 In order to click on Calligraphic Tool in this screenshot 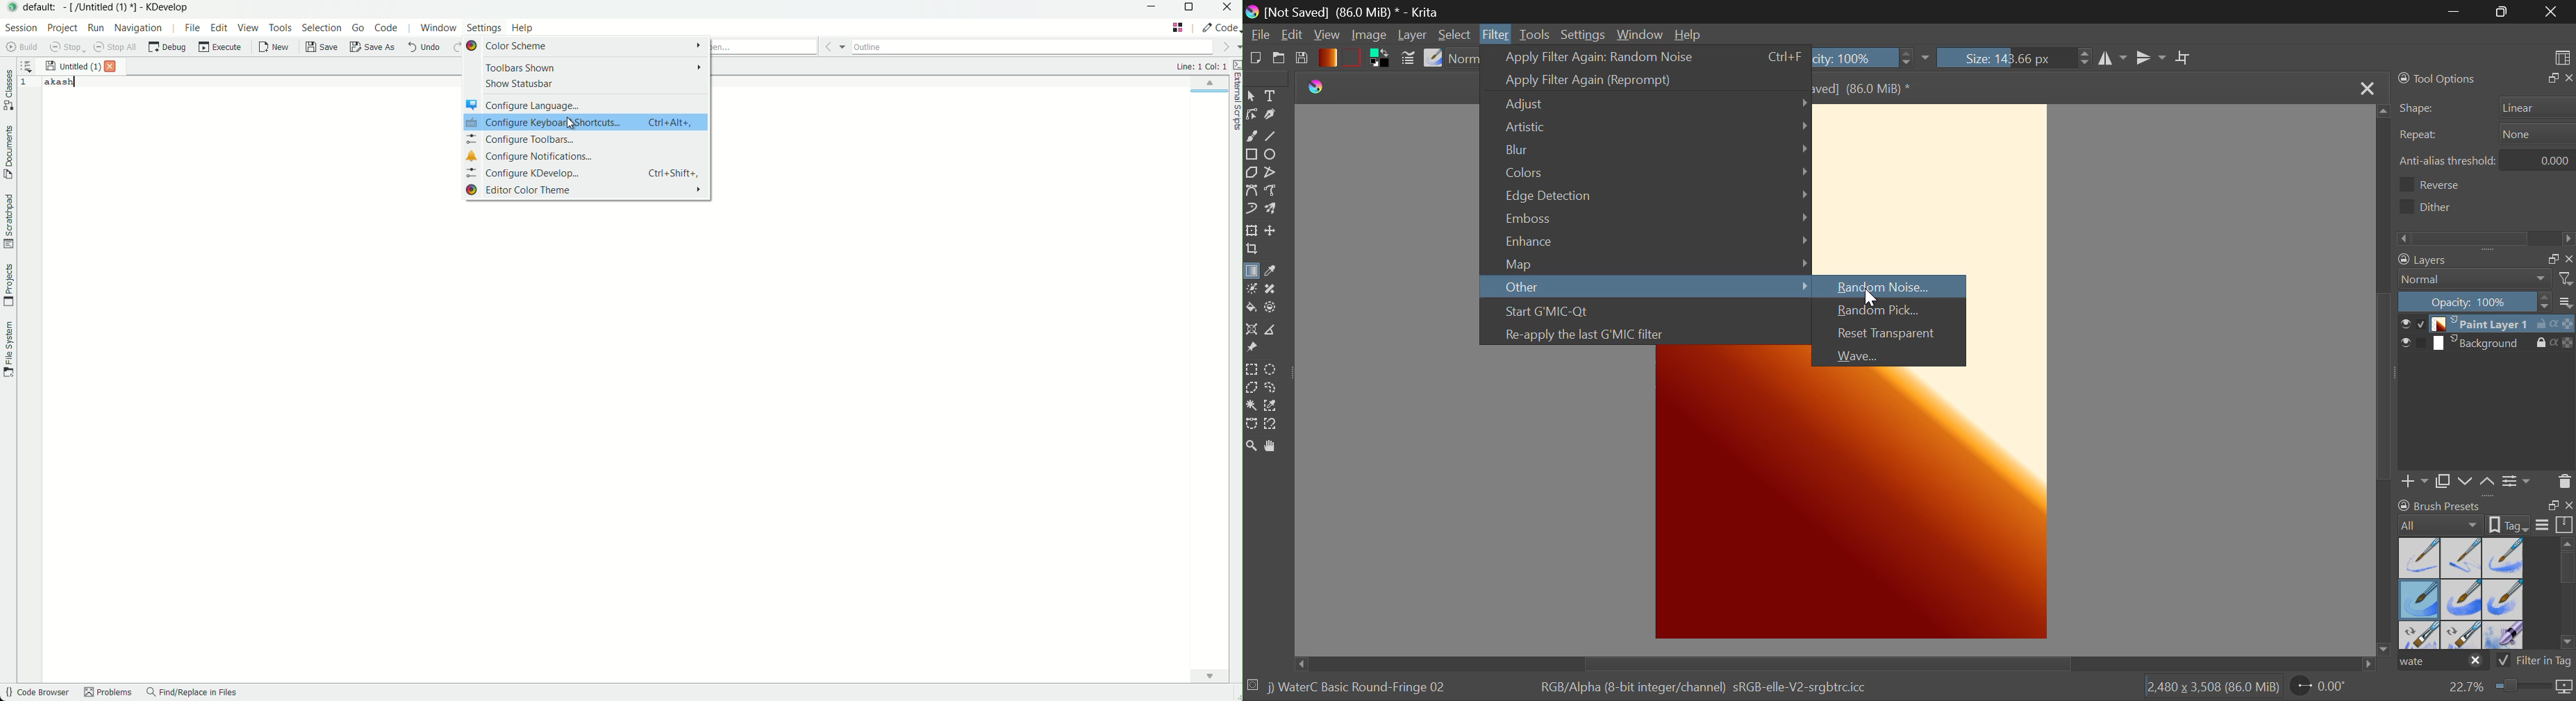, I will do `click(1273, 115)`.